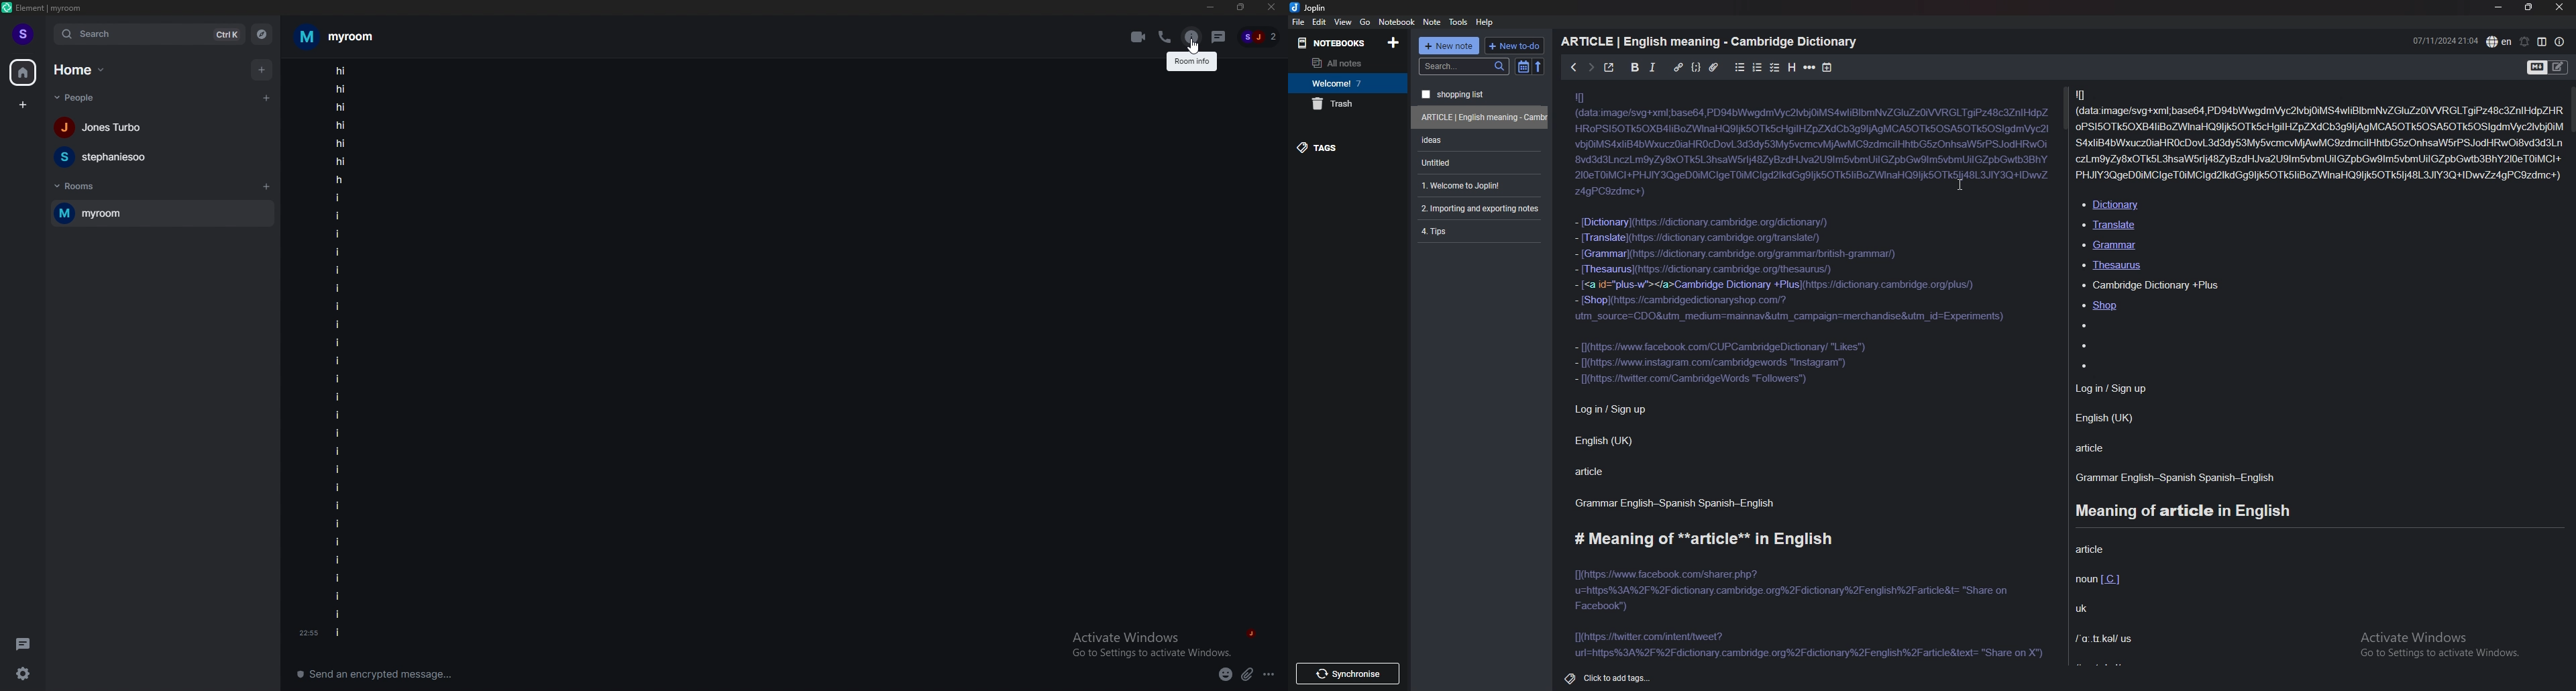 This screenshot has width=2576, height=700. Describe the element at coordinates (2524, 42) in the screenshot. I see `set alarm` at that location.